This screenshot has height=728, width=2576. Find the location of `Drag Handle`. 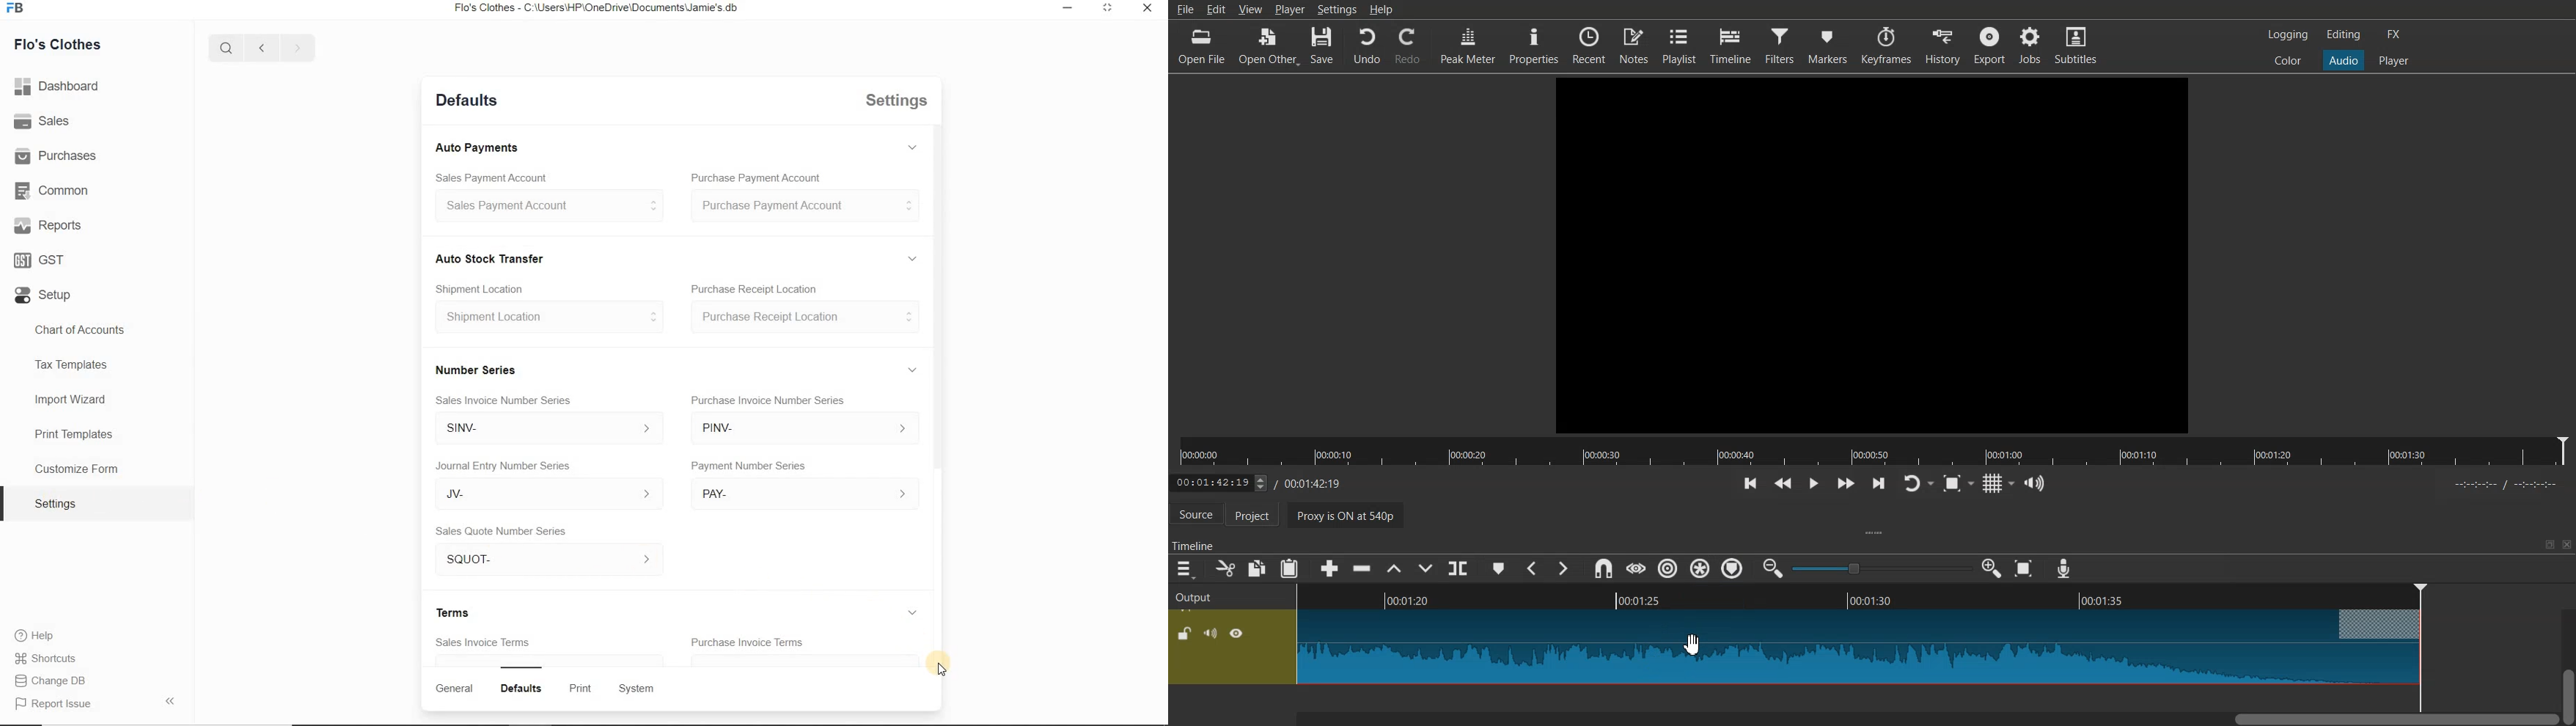

Drag Handle is located at coordinates (1876, 534).